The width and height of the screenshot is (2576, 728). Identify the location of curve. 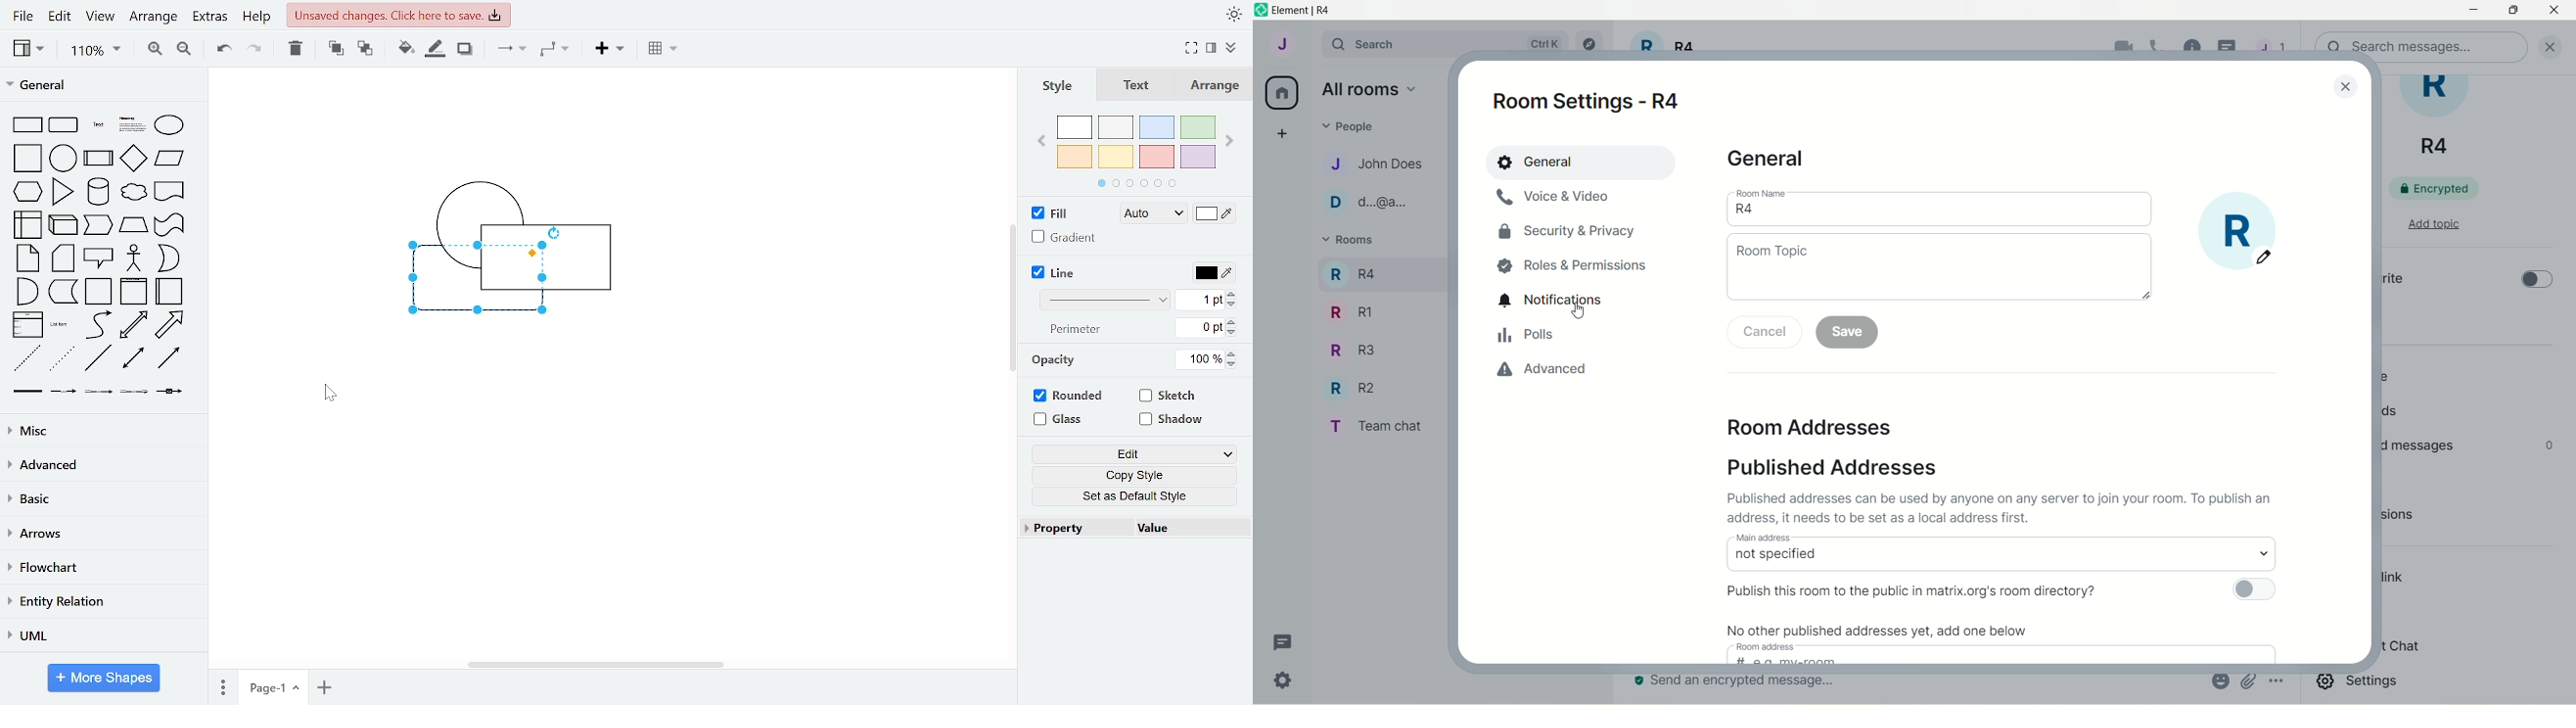
(98, 325).